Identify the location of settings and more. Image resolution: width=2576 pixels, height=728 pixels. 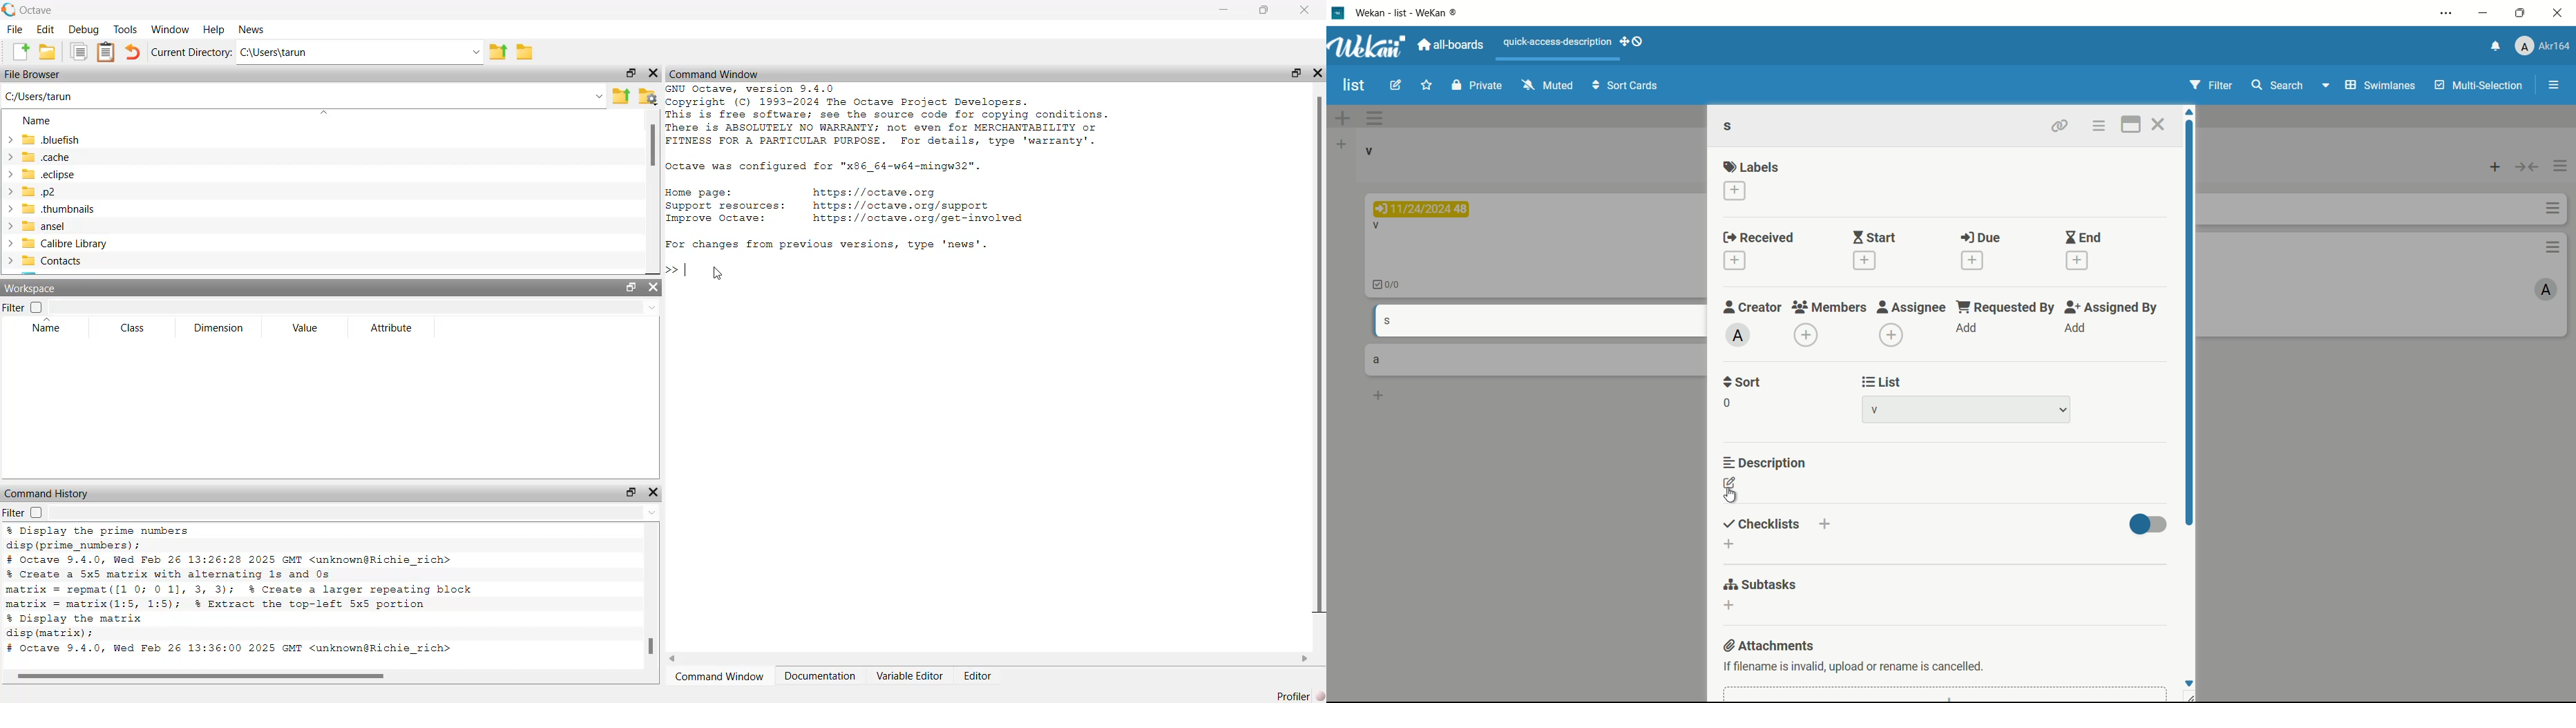
(2446, 12).